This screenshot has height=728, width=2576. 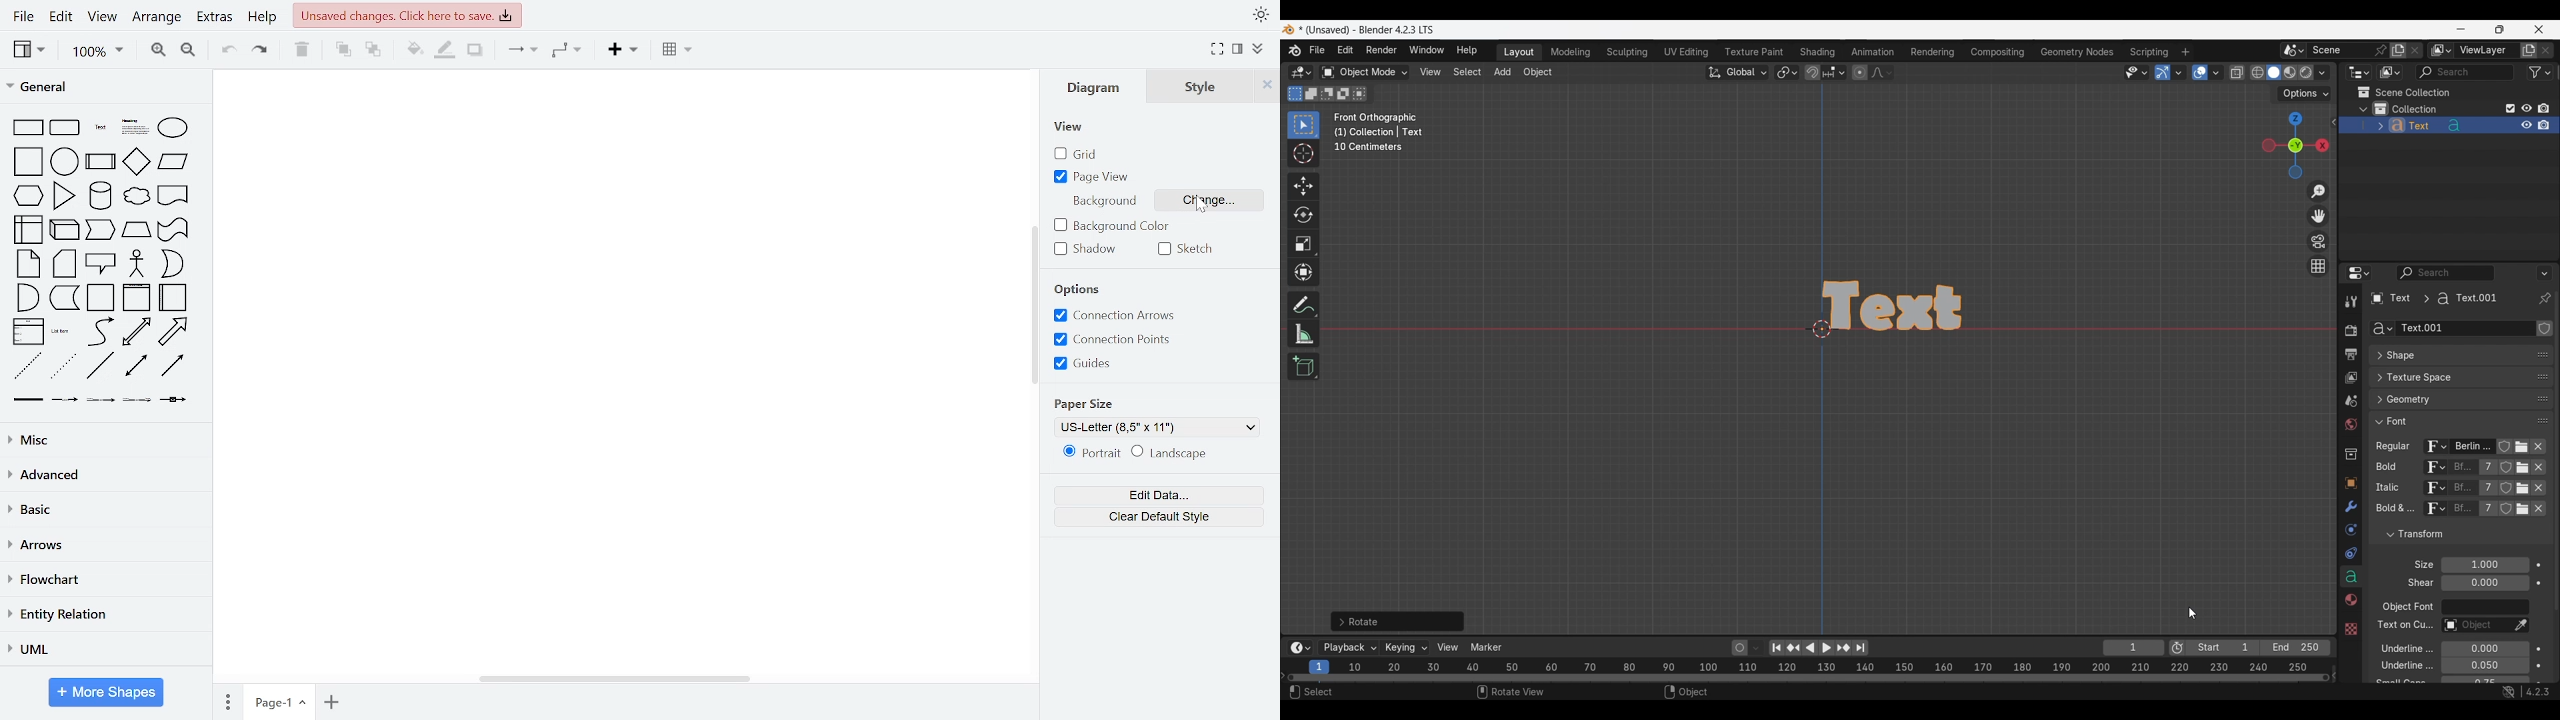 I want to click on view, so click(x=103, y=18).